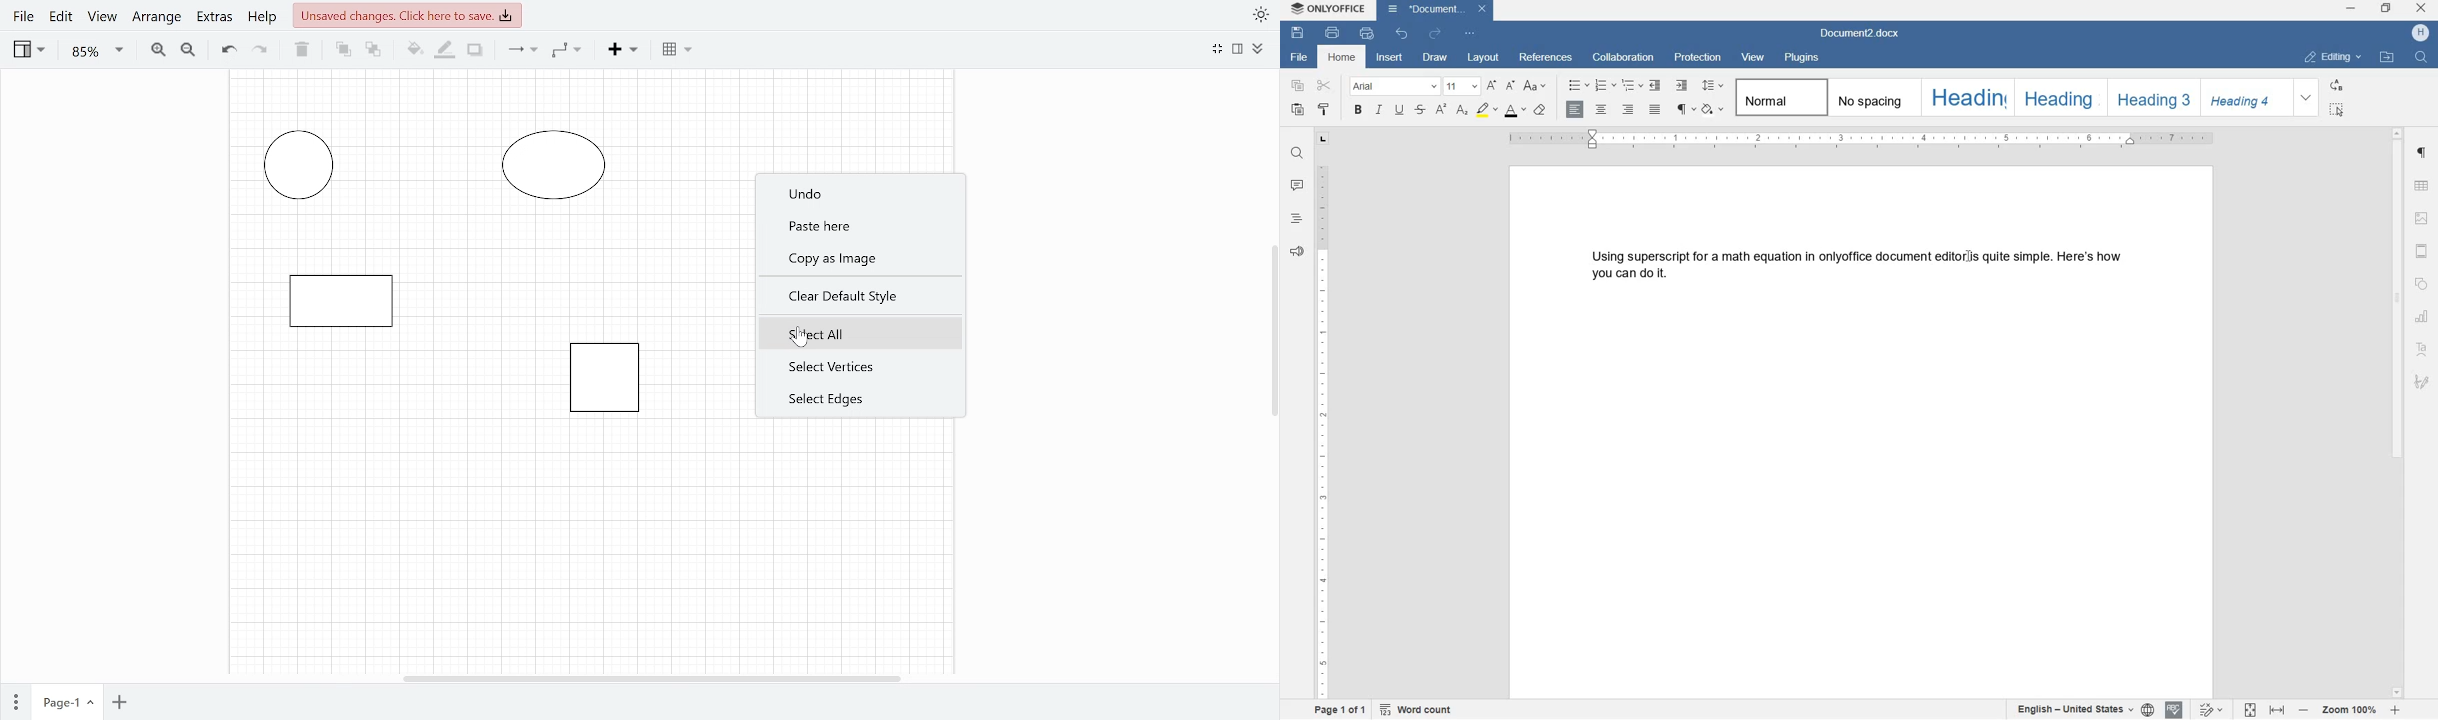  Describe the element at coordinates (1712, 110) in the screenshot. I see `shading` at that location.